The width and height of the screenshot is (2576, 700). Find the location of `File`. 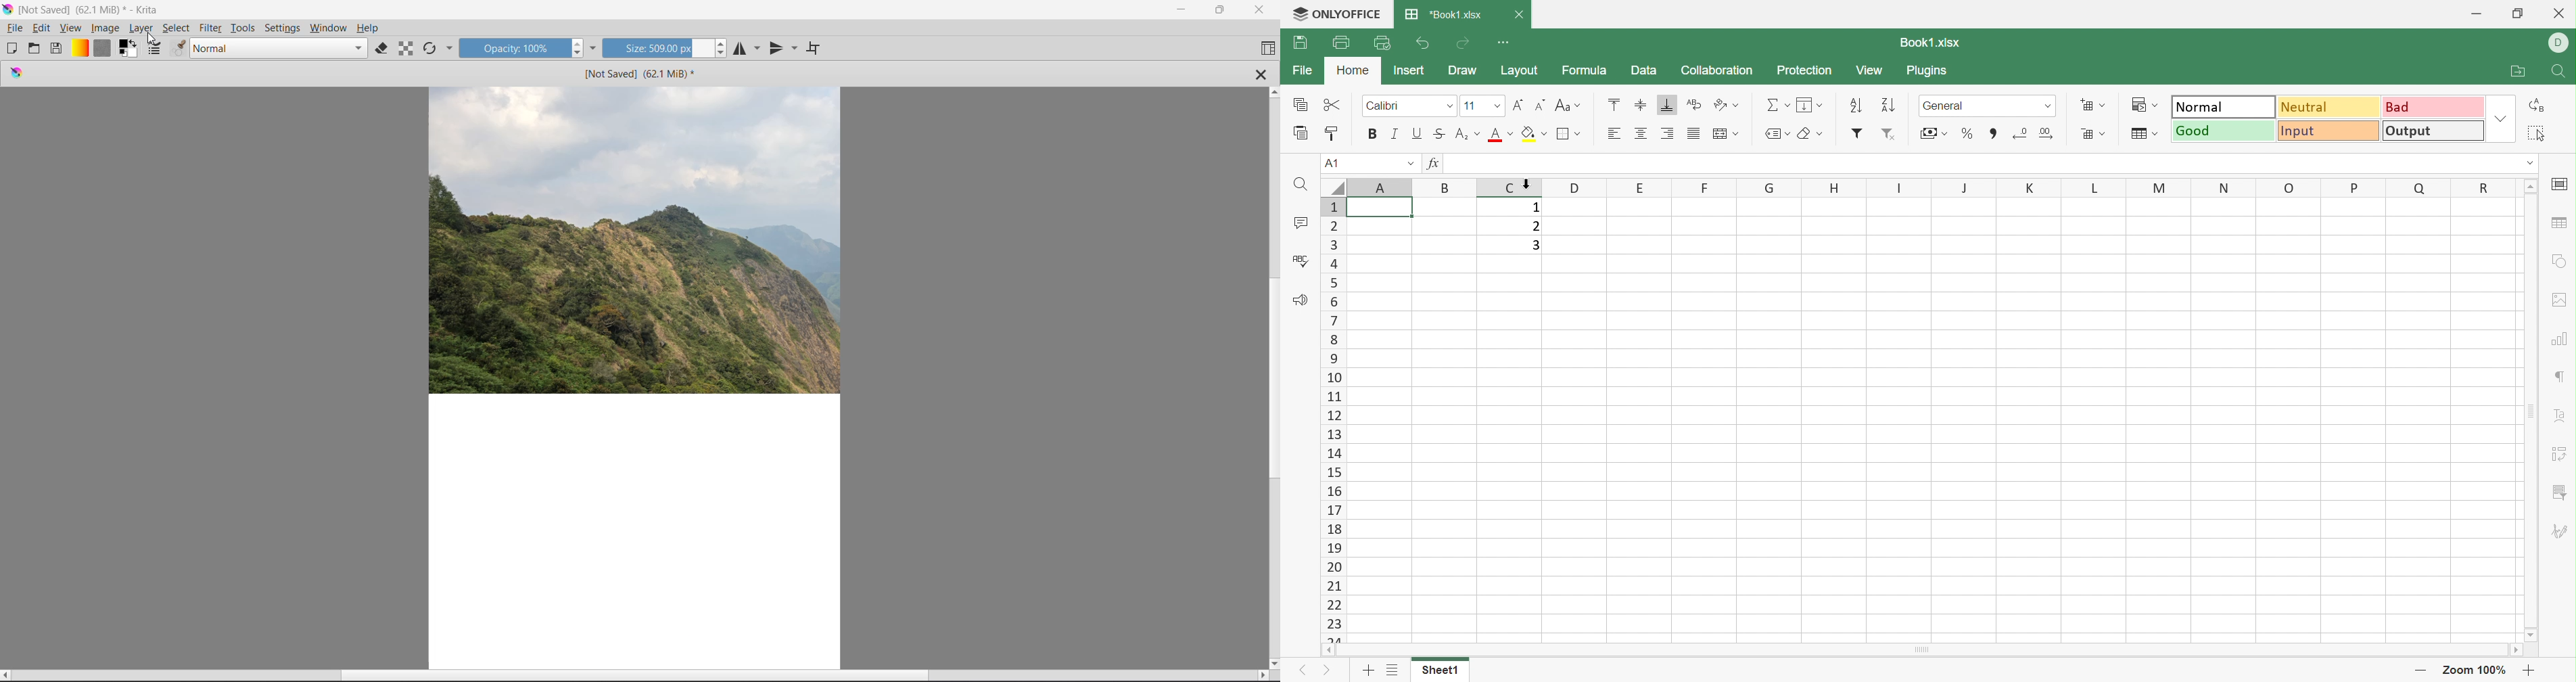

File is located at coordinates (1303, 69).